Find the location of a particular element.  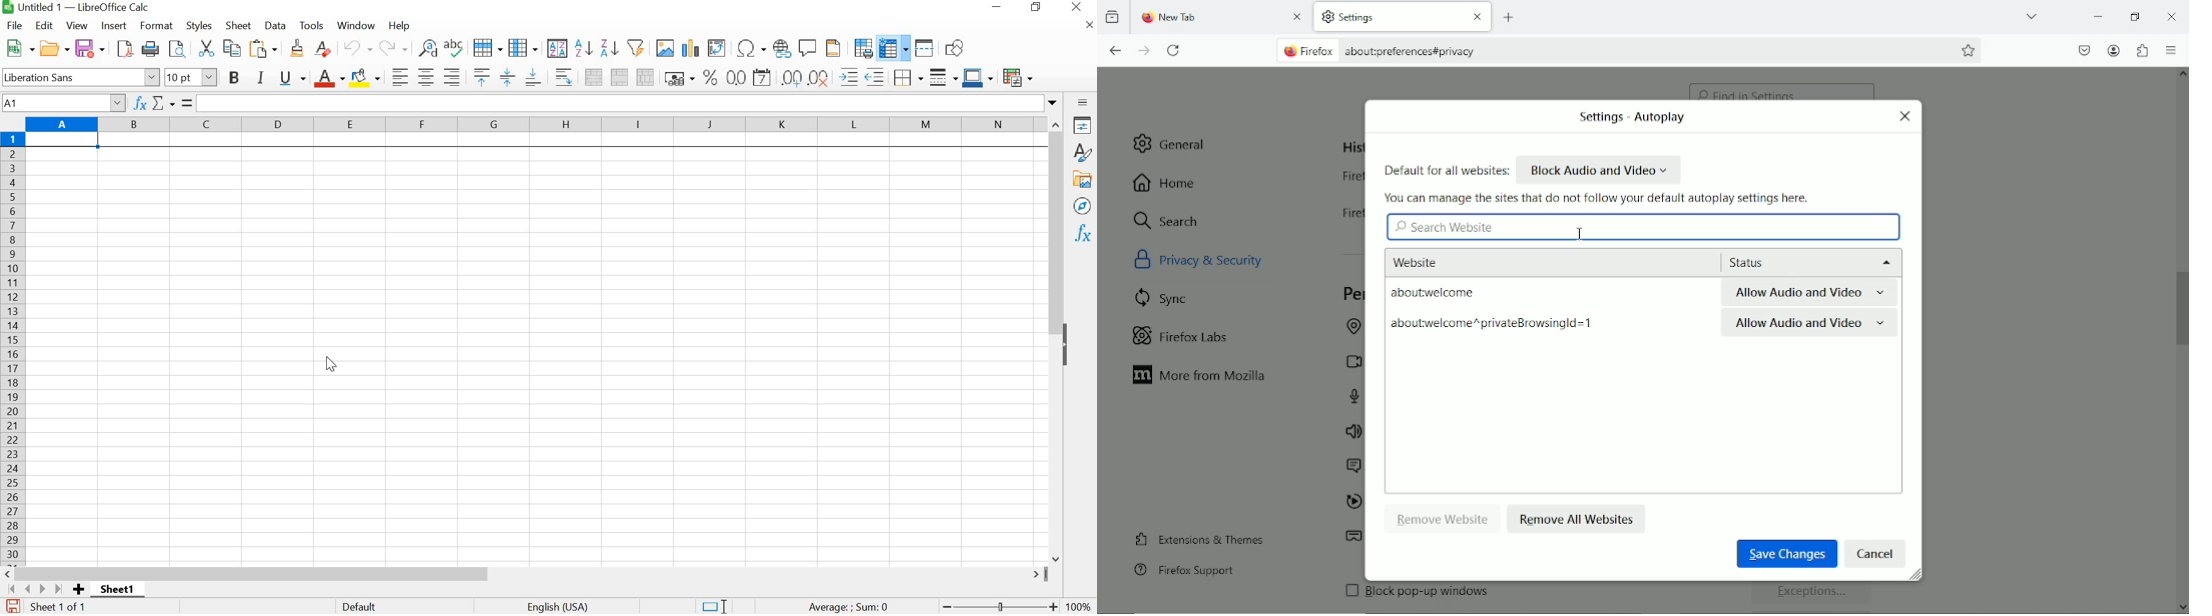

website is located at coordinates (1443, 260).